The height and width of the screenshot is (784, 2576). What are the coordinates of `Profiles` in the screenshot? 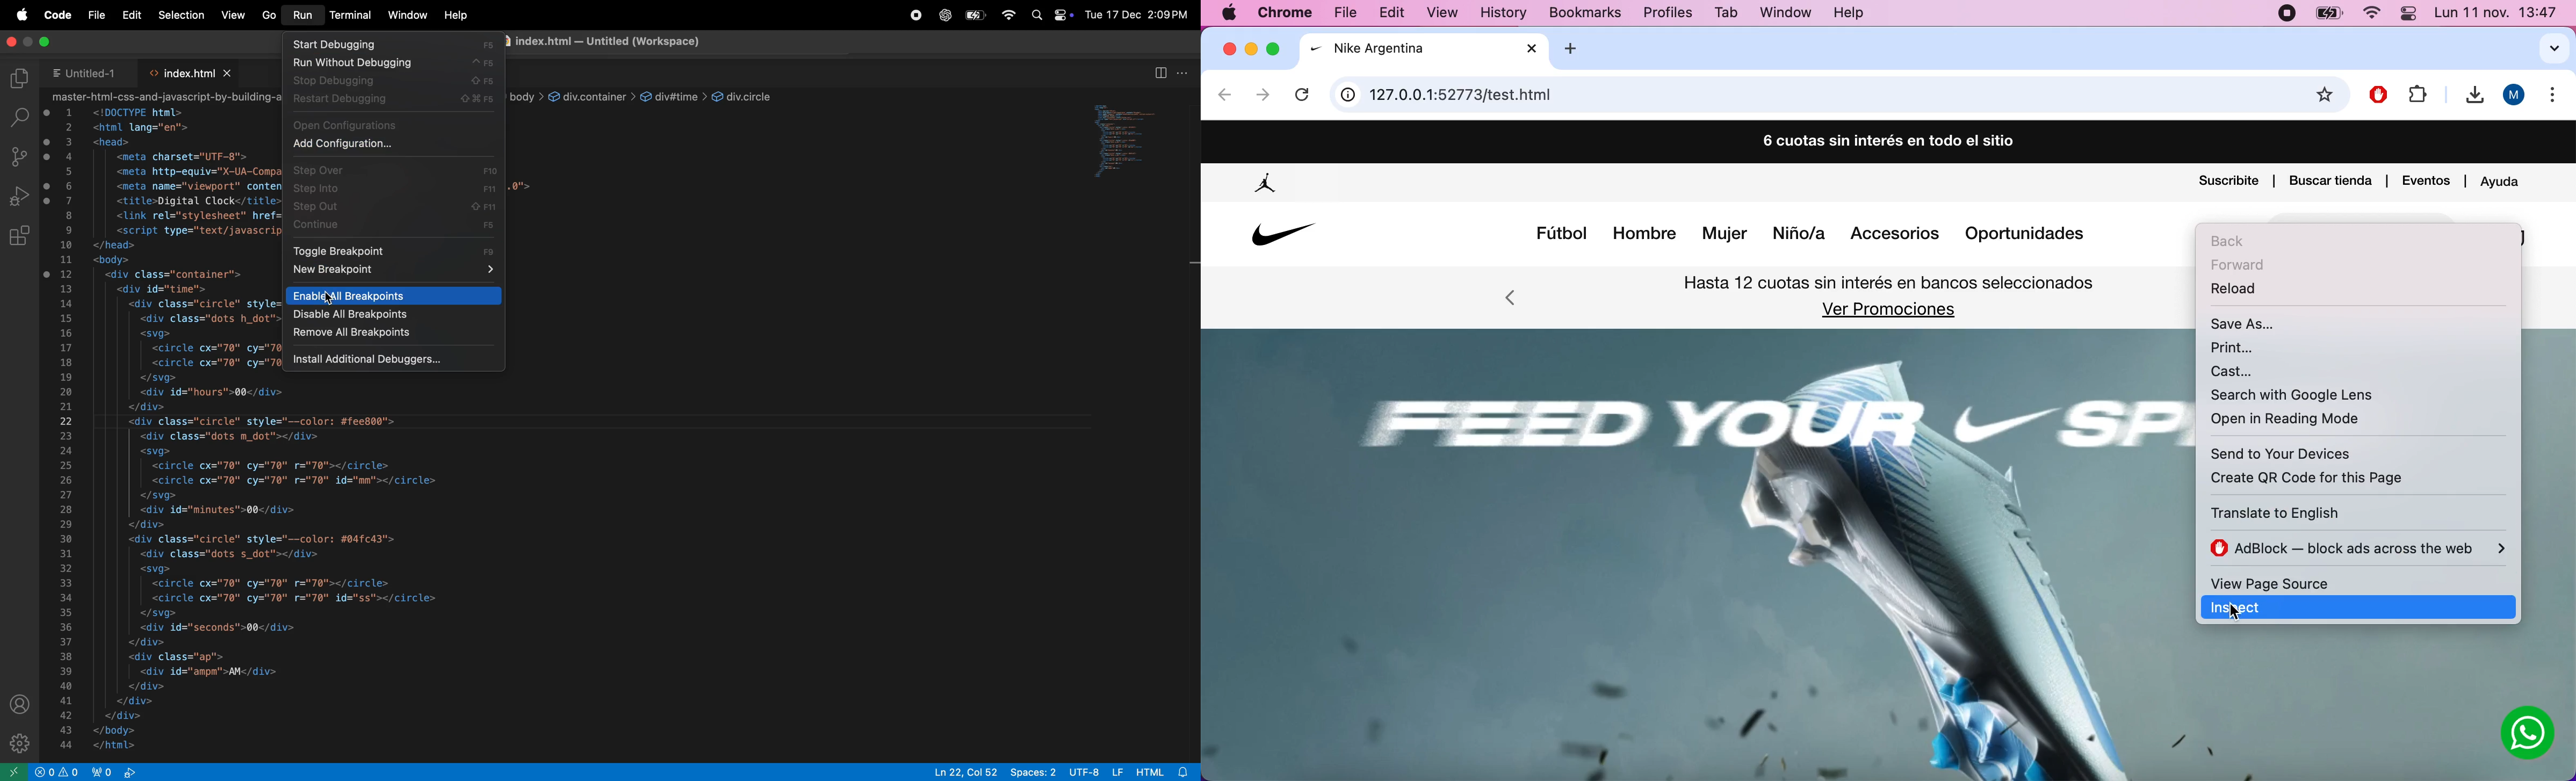 It's located at (1668, 13).